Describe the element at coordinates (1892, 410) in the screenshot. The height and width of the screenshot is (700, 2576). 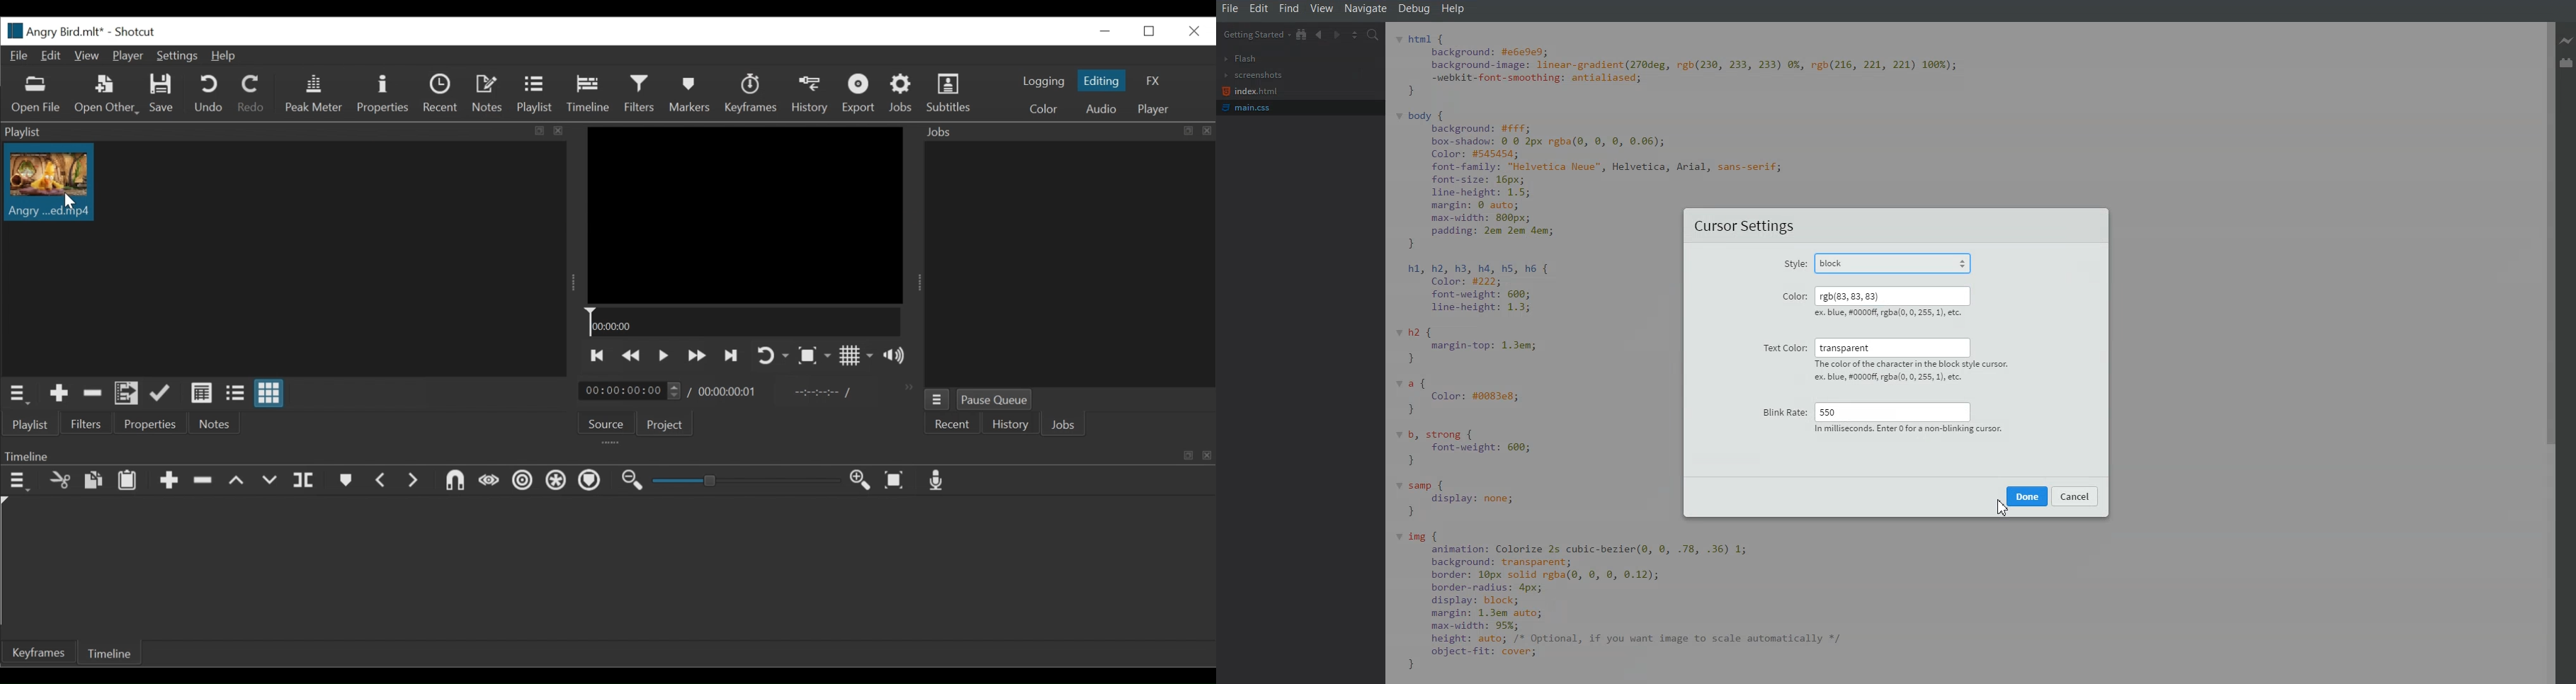
I see `550` at that location.